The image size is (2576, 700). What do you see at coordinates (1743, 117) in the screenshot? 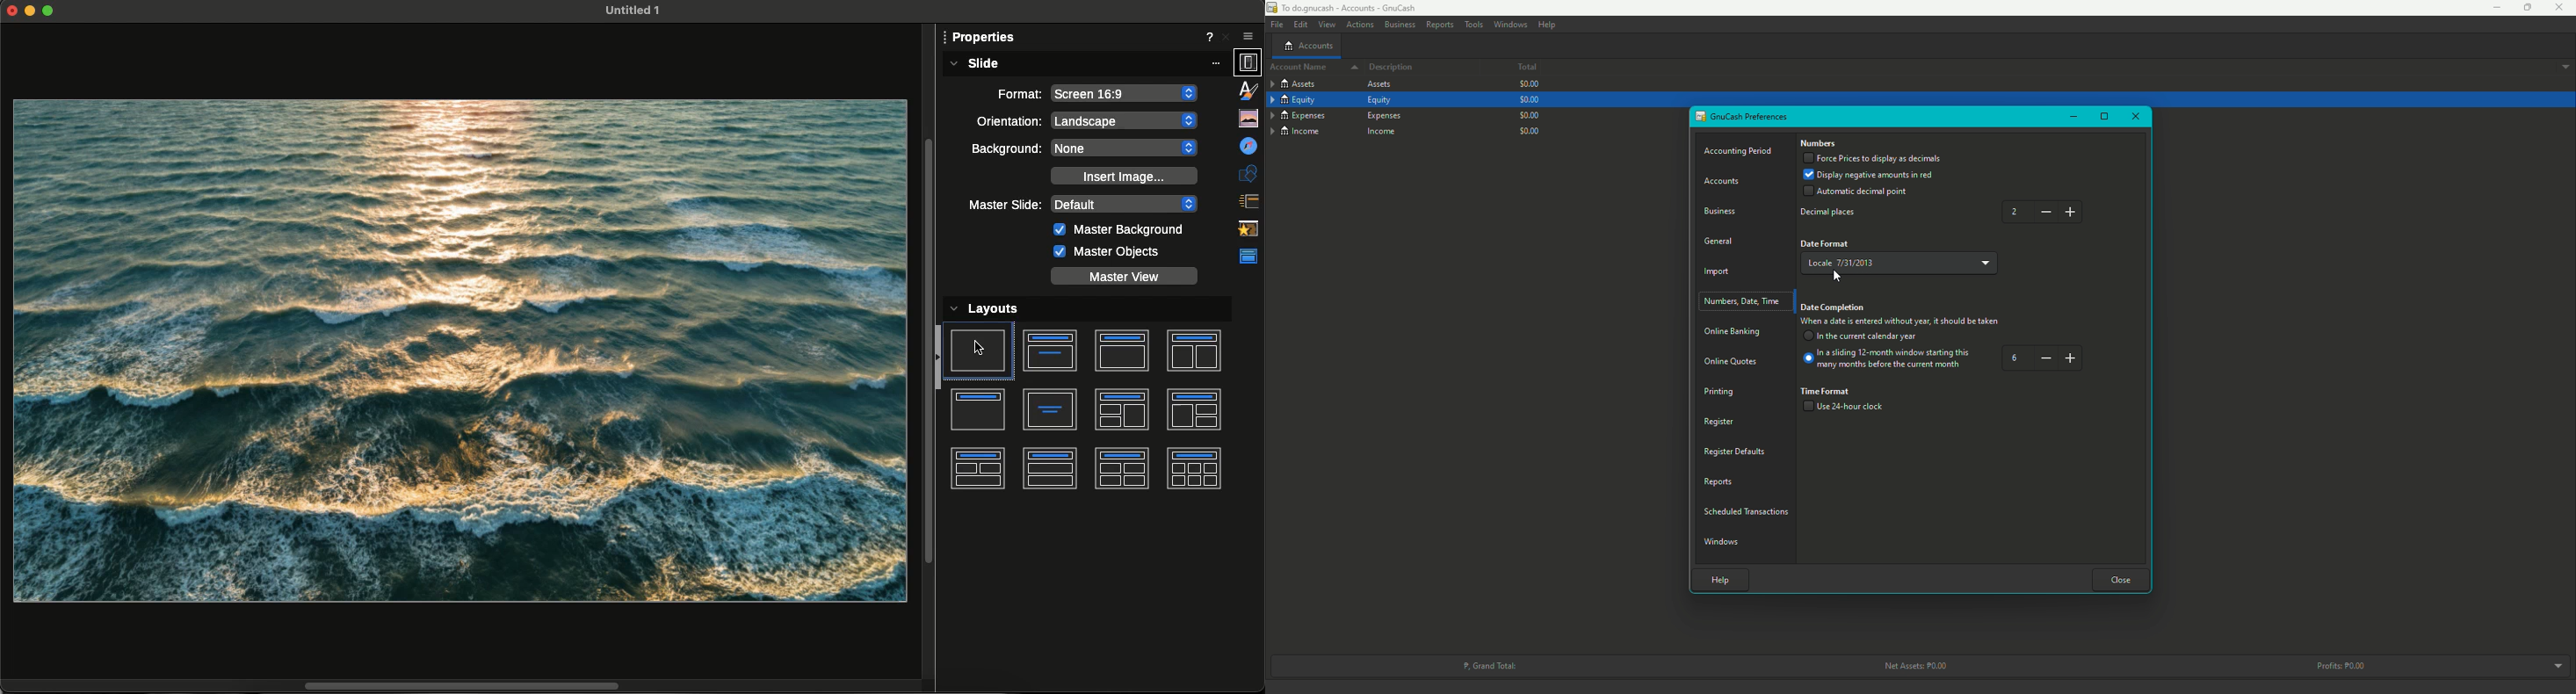
I see `Preferences` at bounding box center [1743, 117].